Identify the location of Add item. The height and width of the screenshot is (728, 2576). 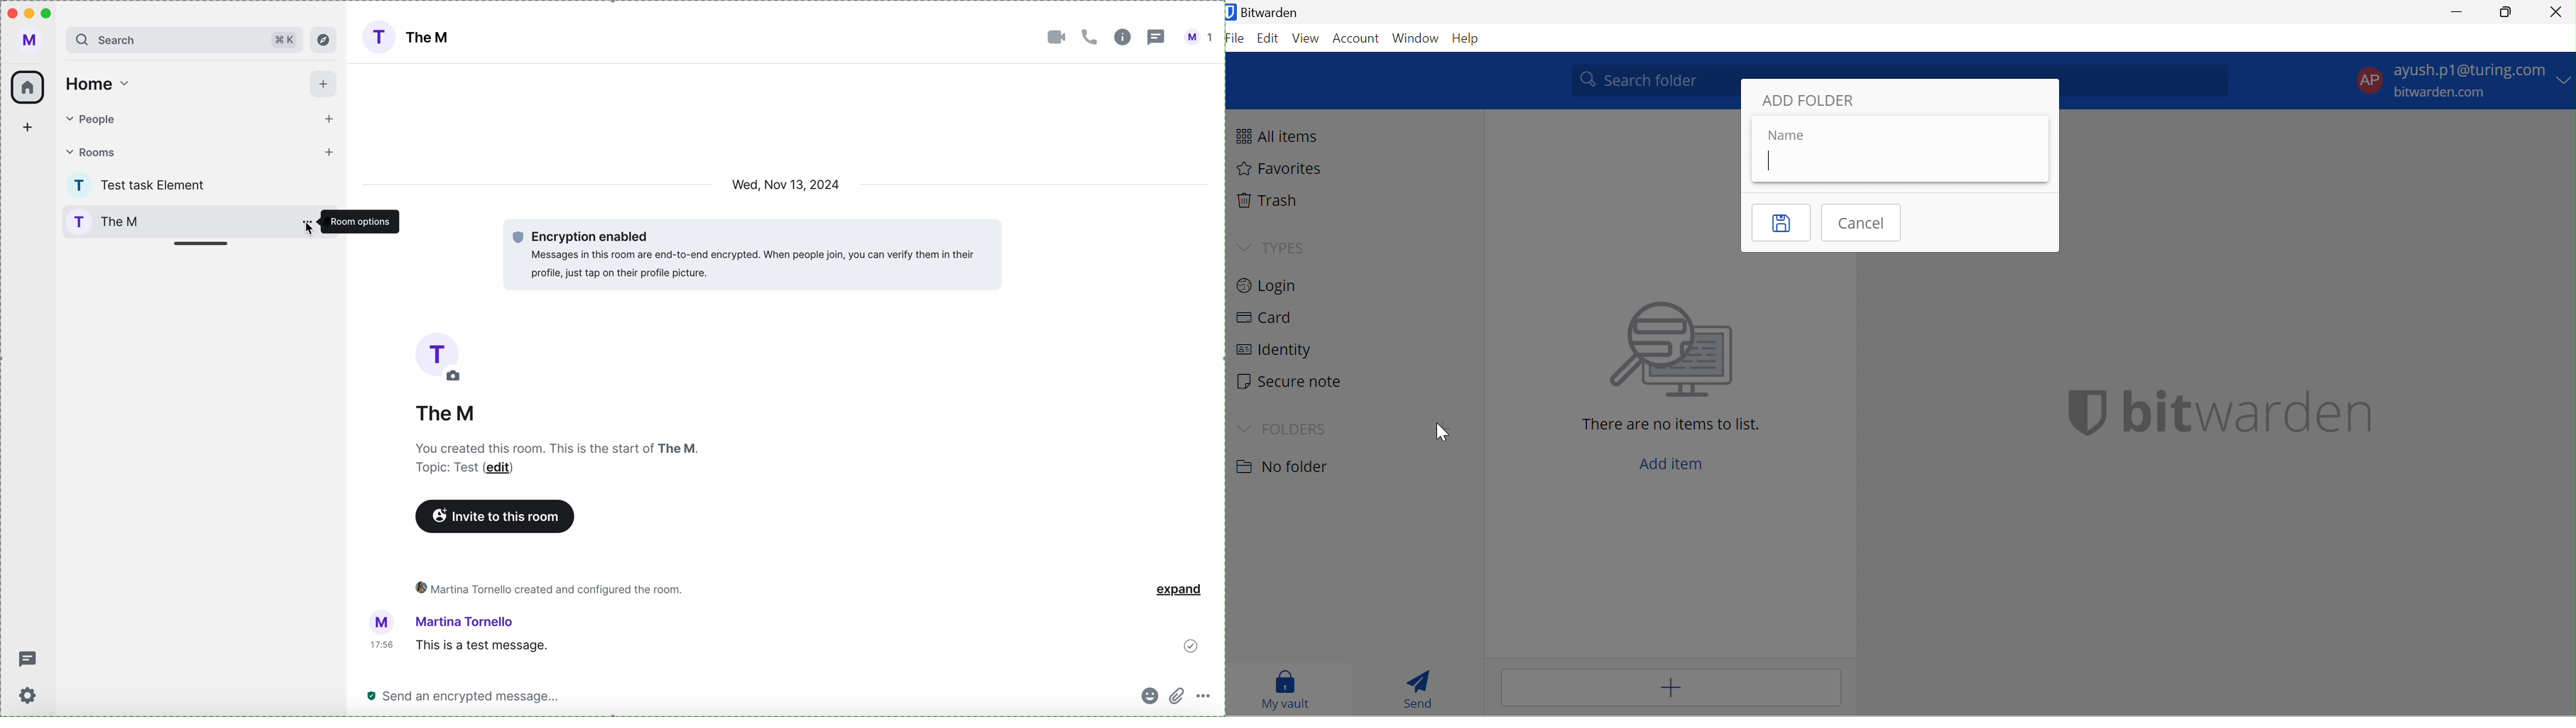
(1679, 461).